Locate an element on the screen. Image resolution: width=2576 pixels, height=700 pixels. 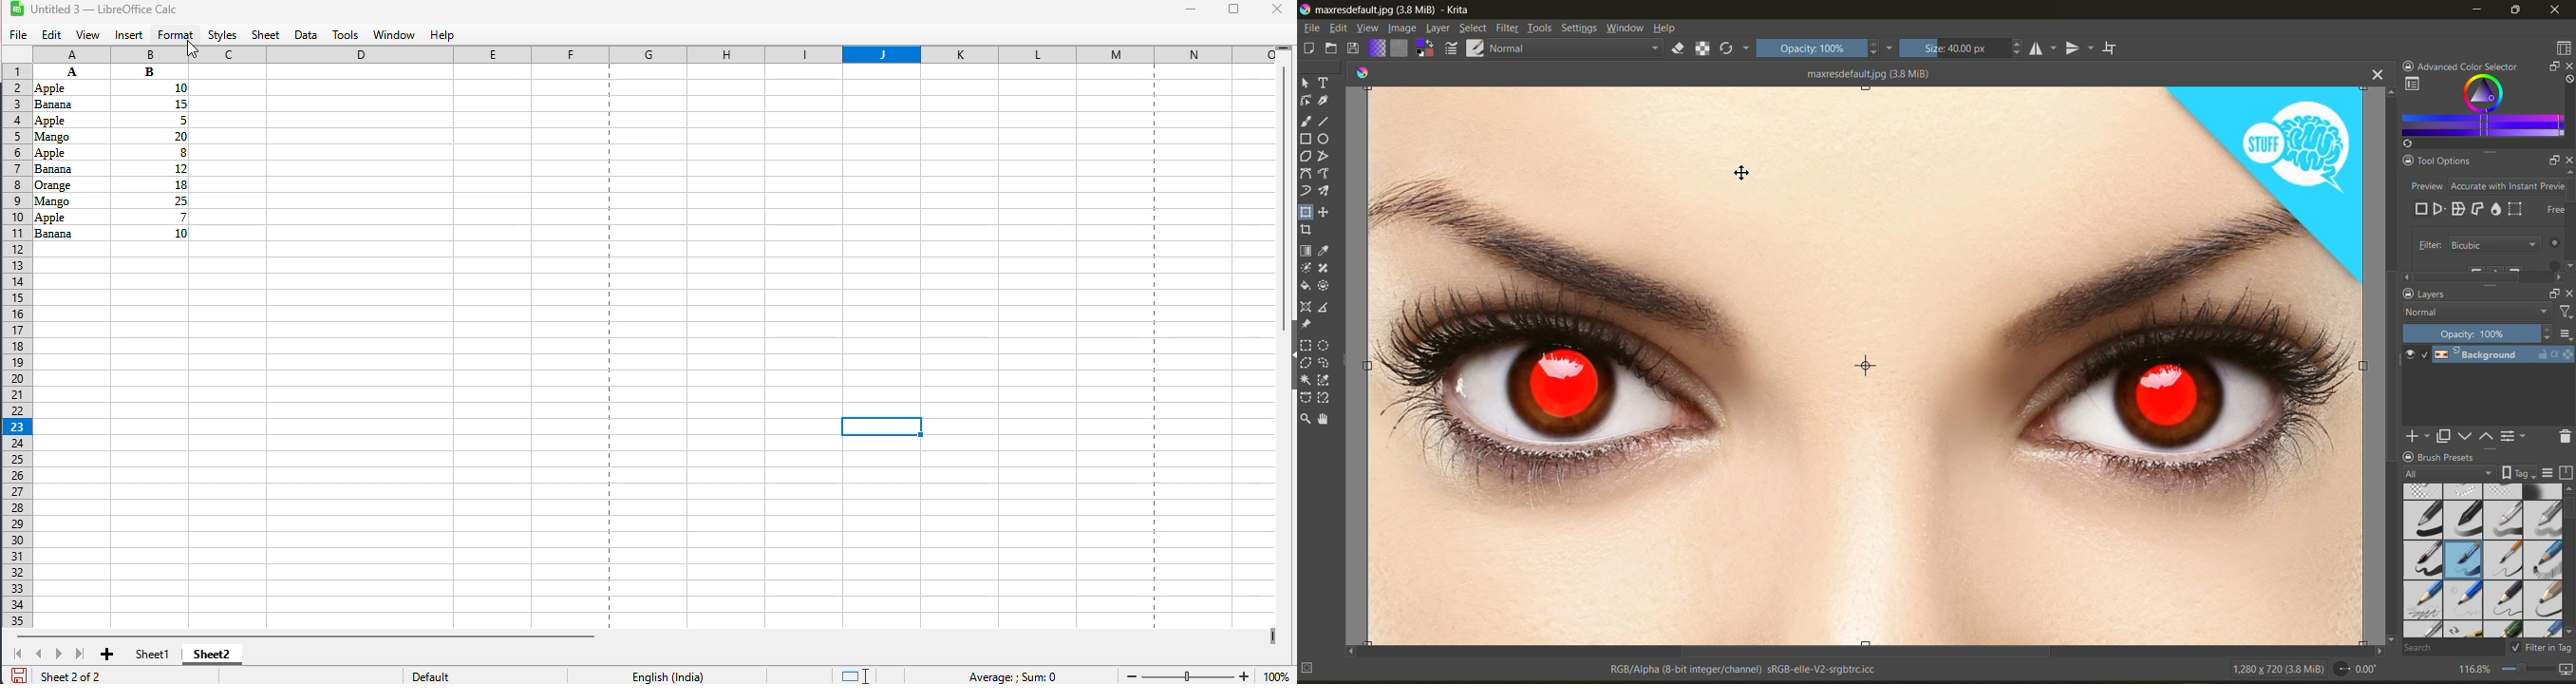
show is located at coordinates (1288, 357).